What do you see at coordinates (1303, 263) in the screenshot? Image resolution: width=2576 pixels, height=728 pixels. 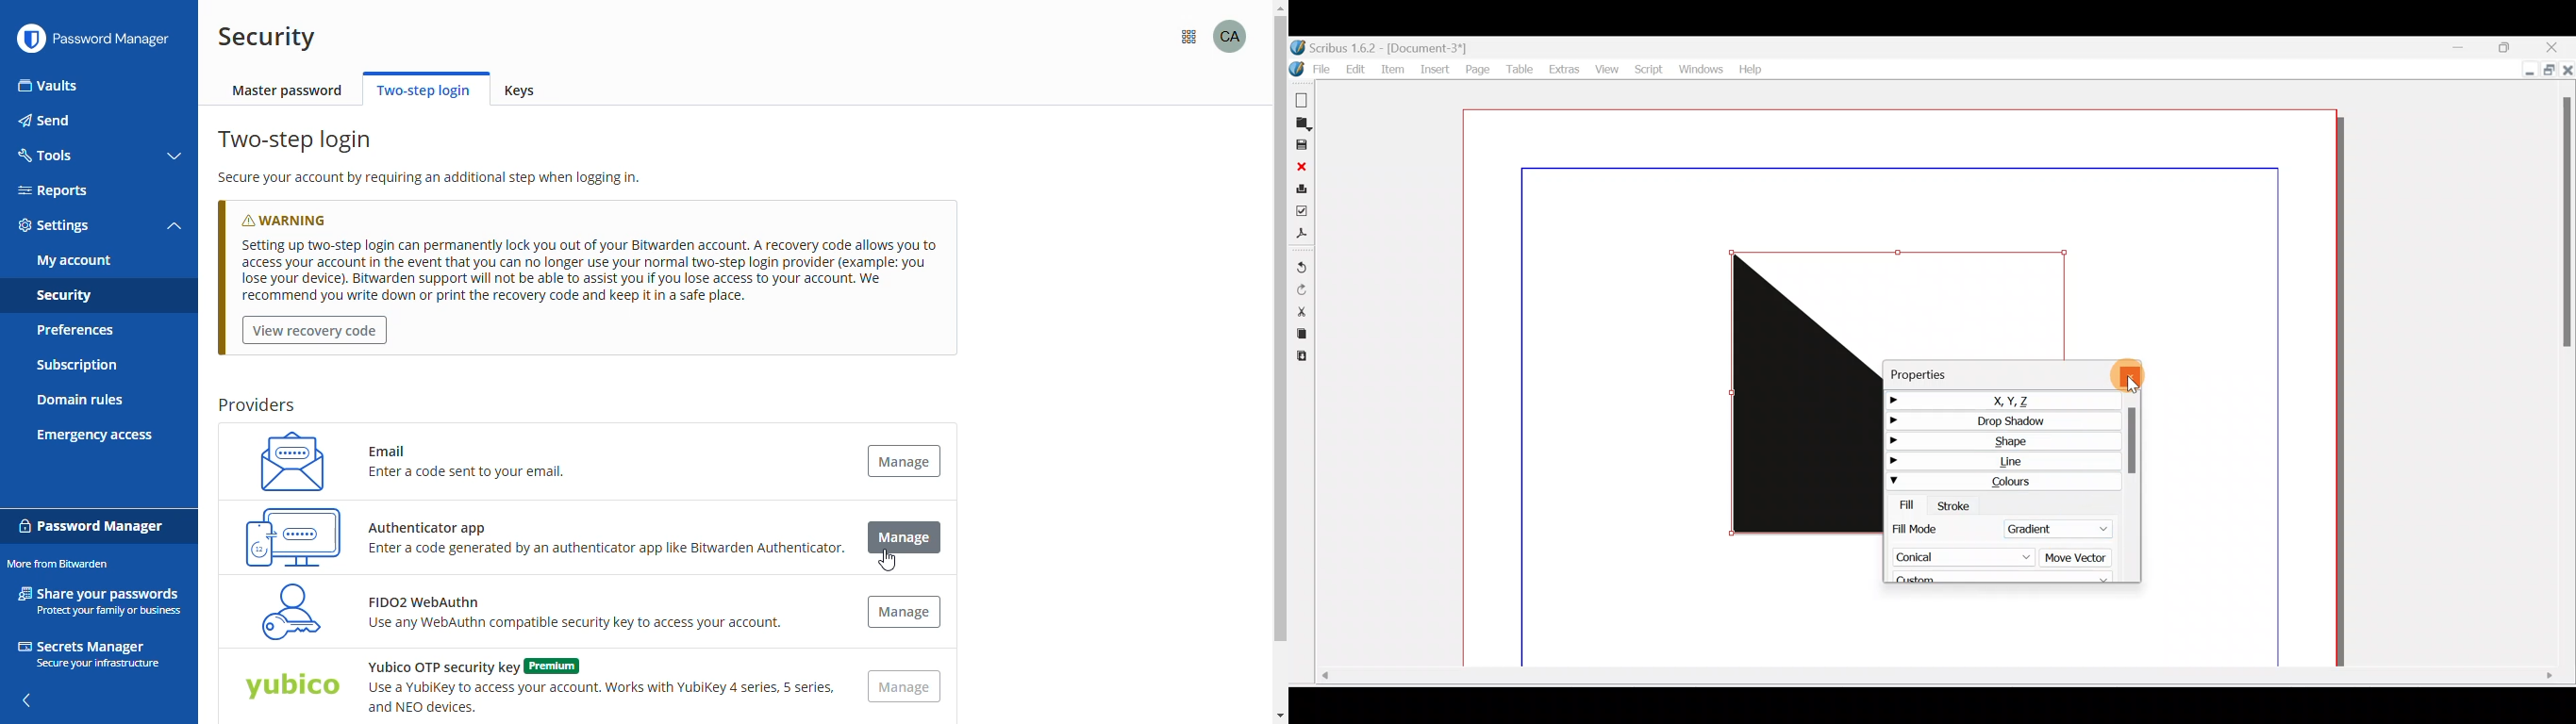 I see `Undo` at bounding box center [1303, 263].